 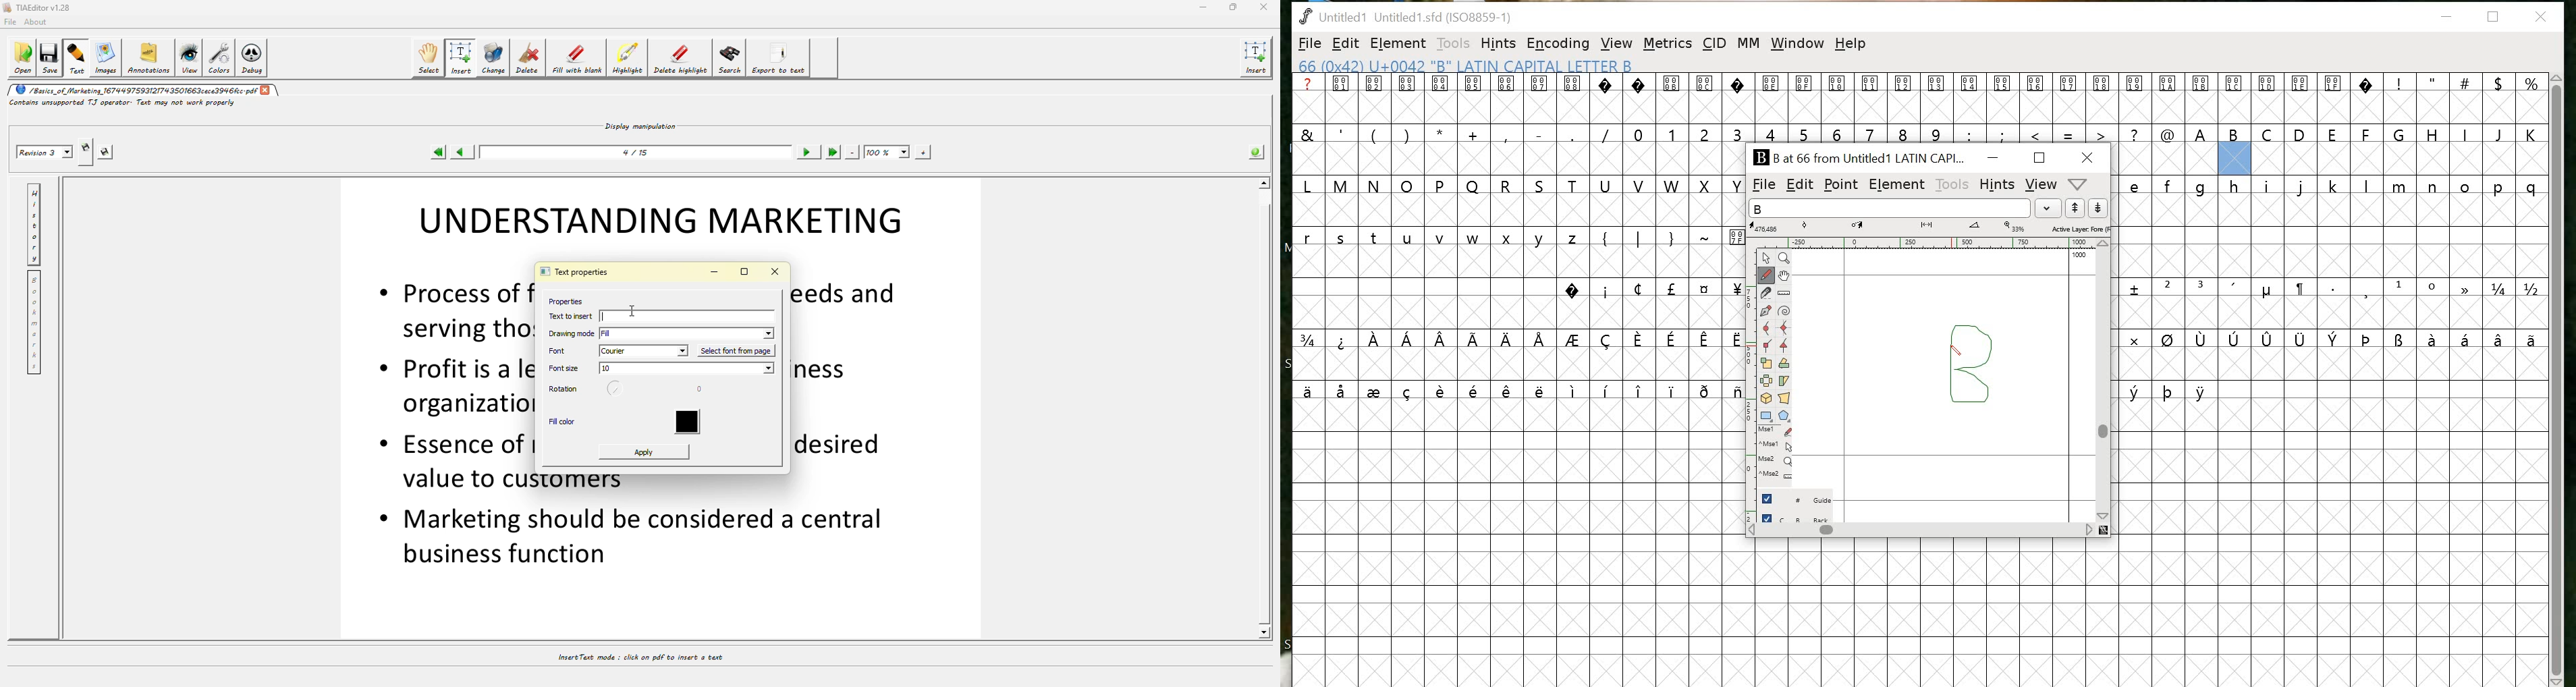 What do you see at coordinates (570, 316) in the screenshot?
I see `text to insert` at bounding box center [570, 316].